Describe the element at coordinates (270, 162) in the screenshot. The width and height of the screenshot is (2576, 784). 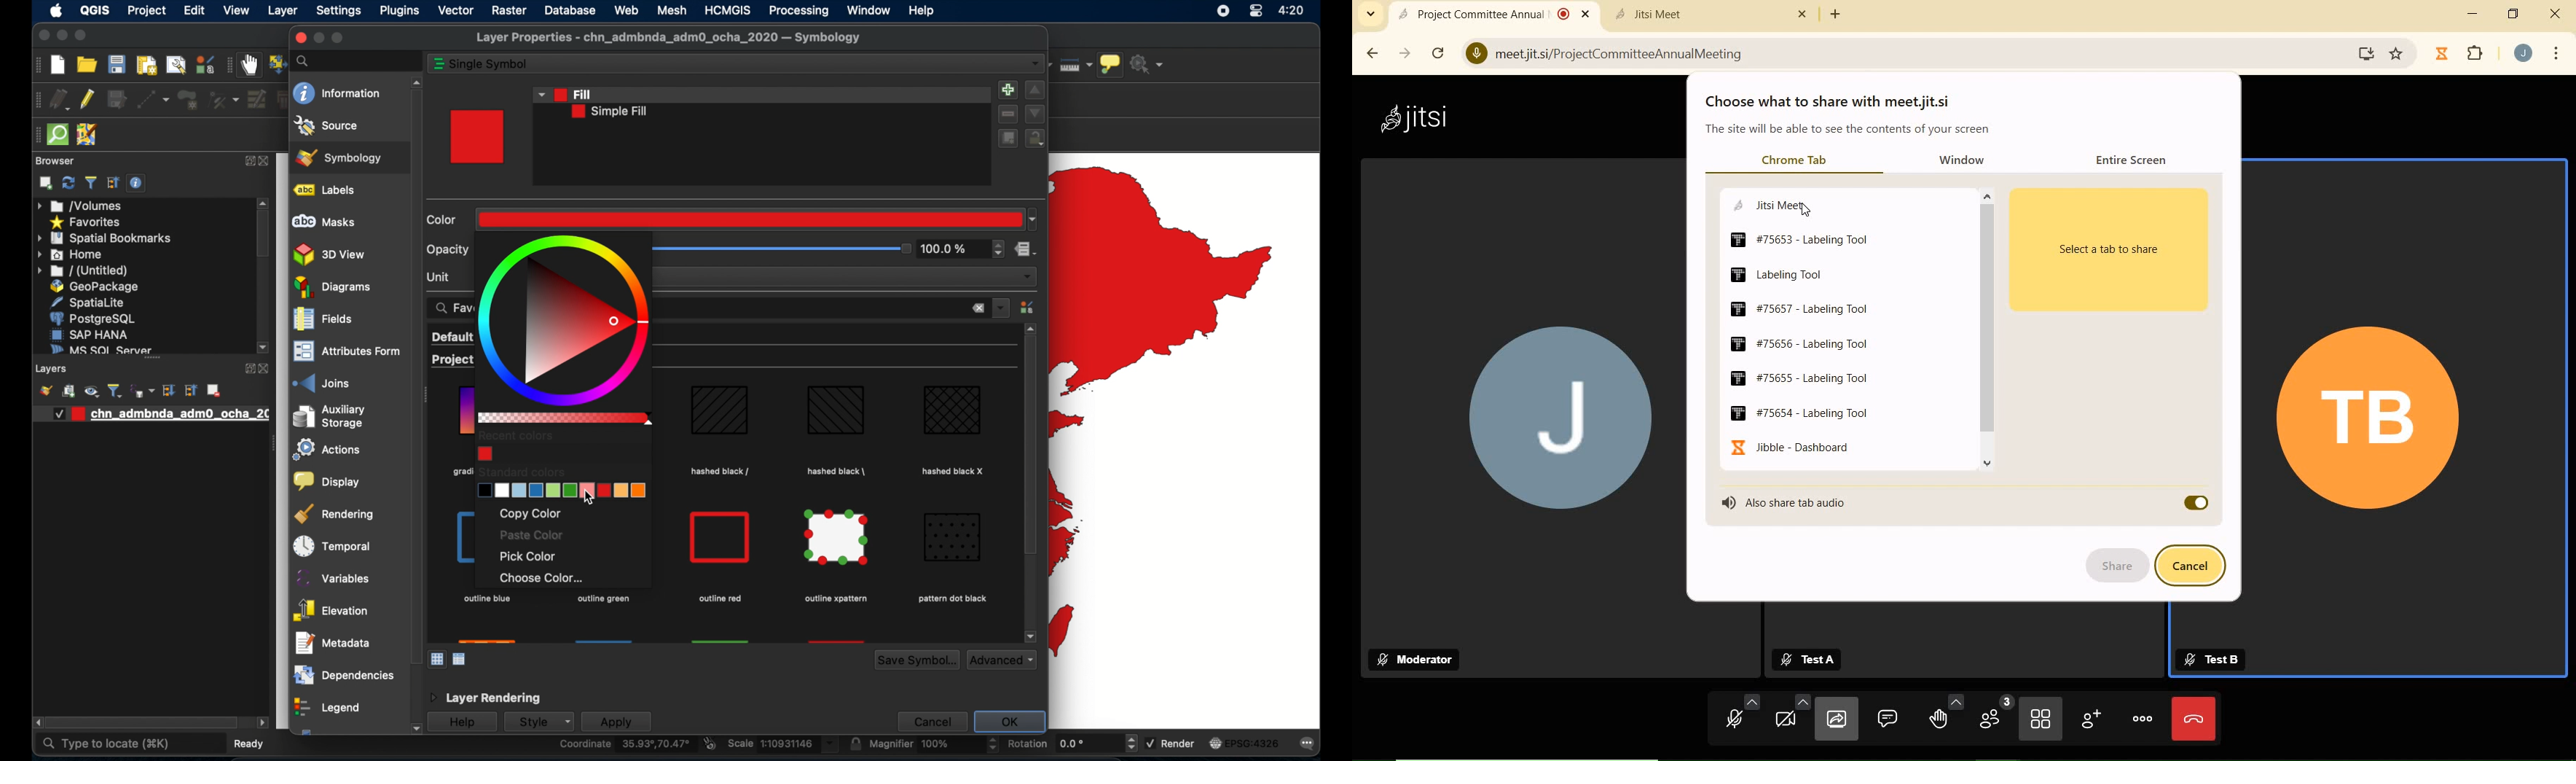
I see `close` at that location.